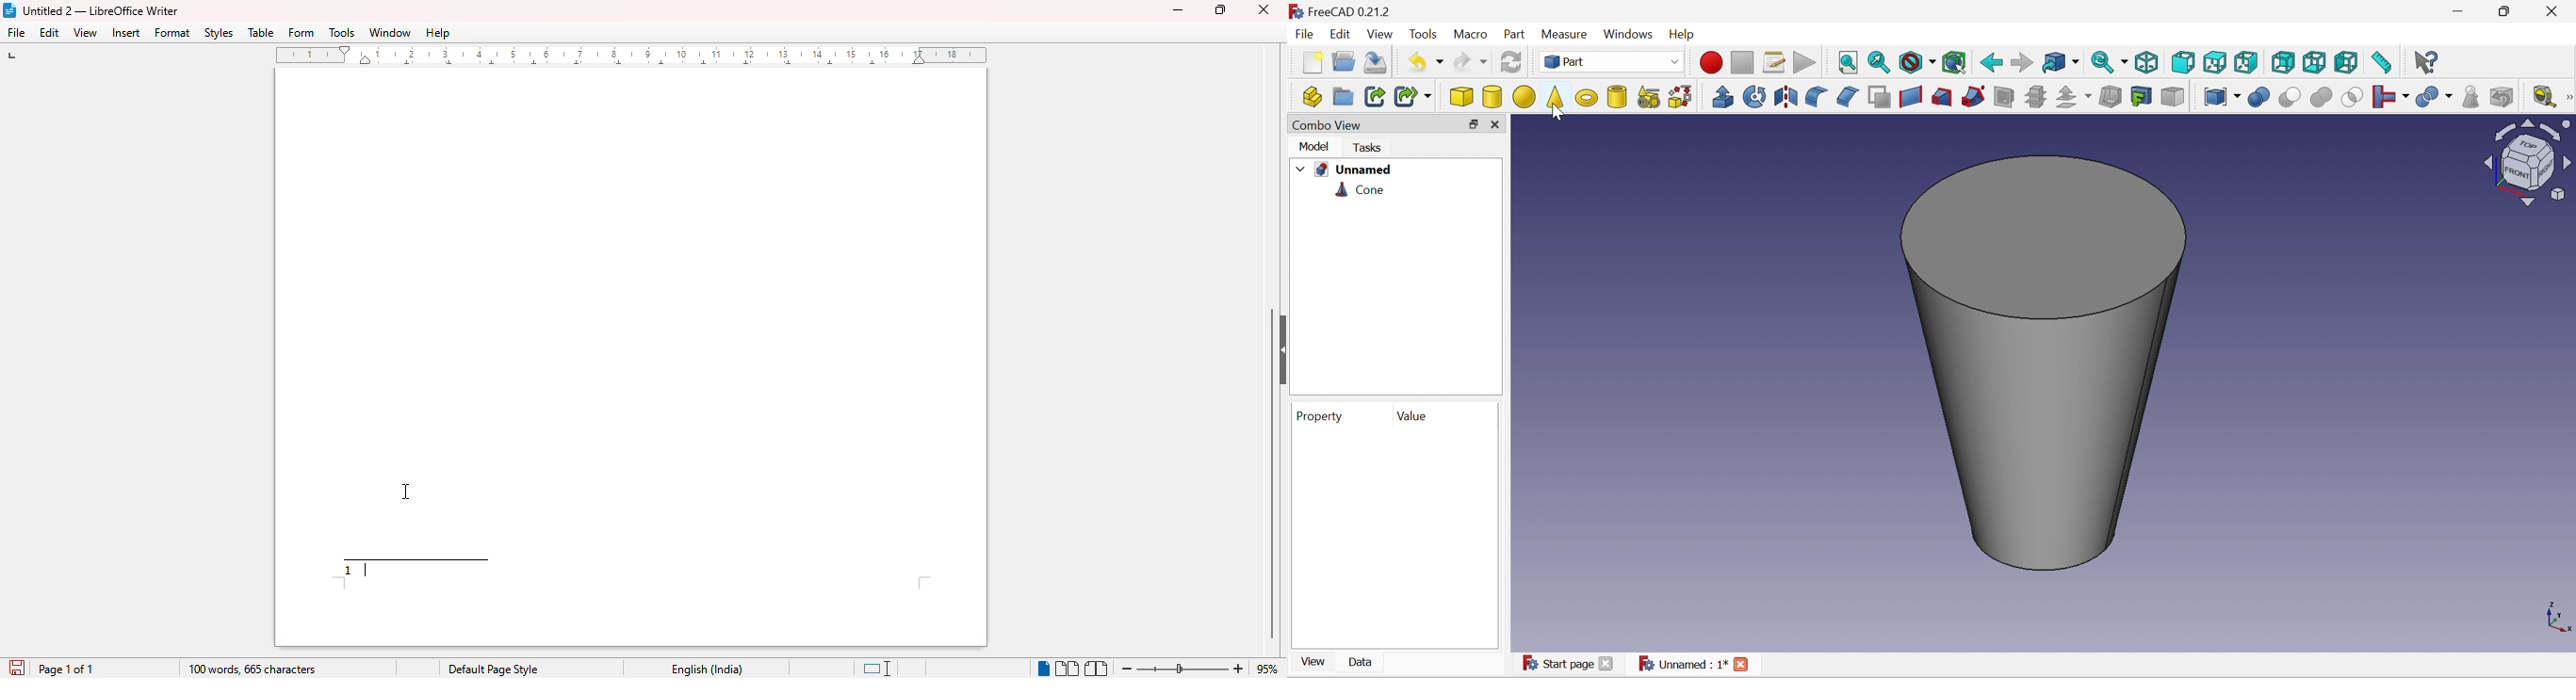  I want to click on Offset:, so click(2074, 97).